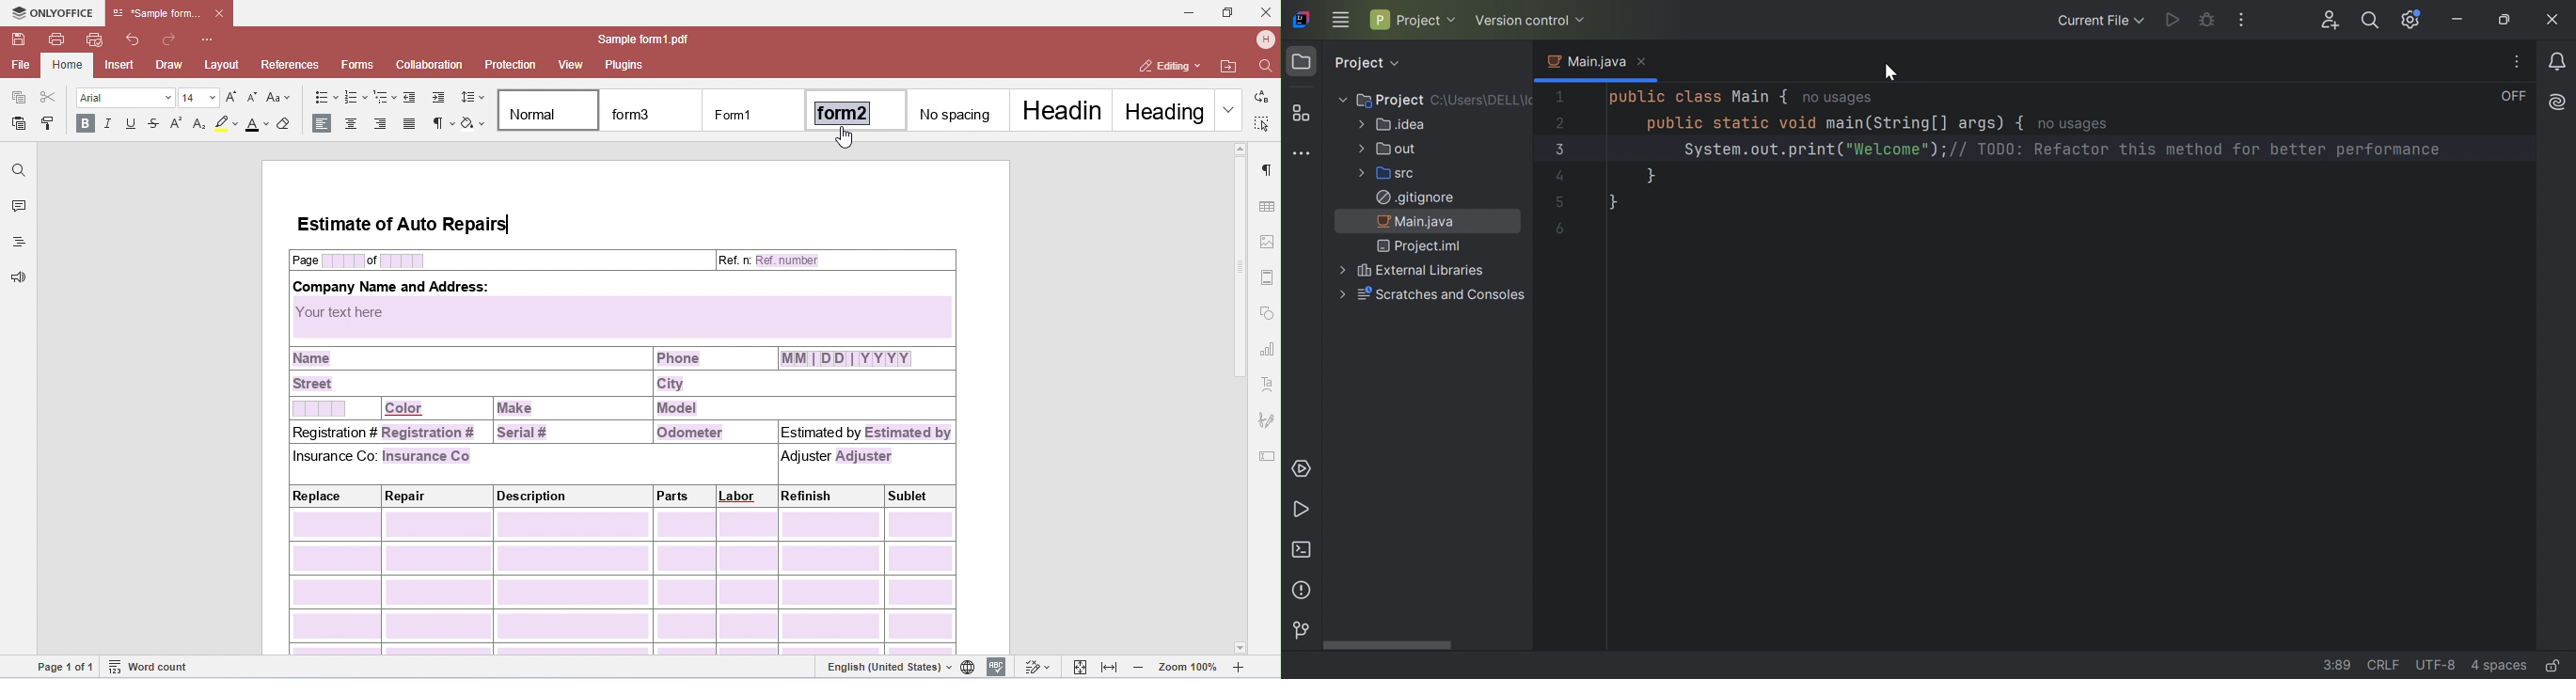  Describe the element at coordinates (1836, 99) in the screenshot. I see `no usages` at that location.